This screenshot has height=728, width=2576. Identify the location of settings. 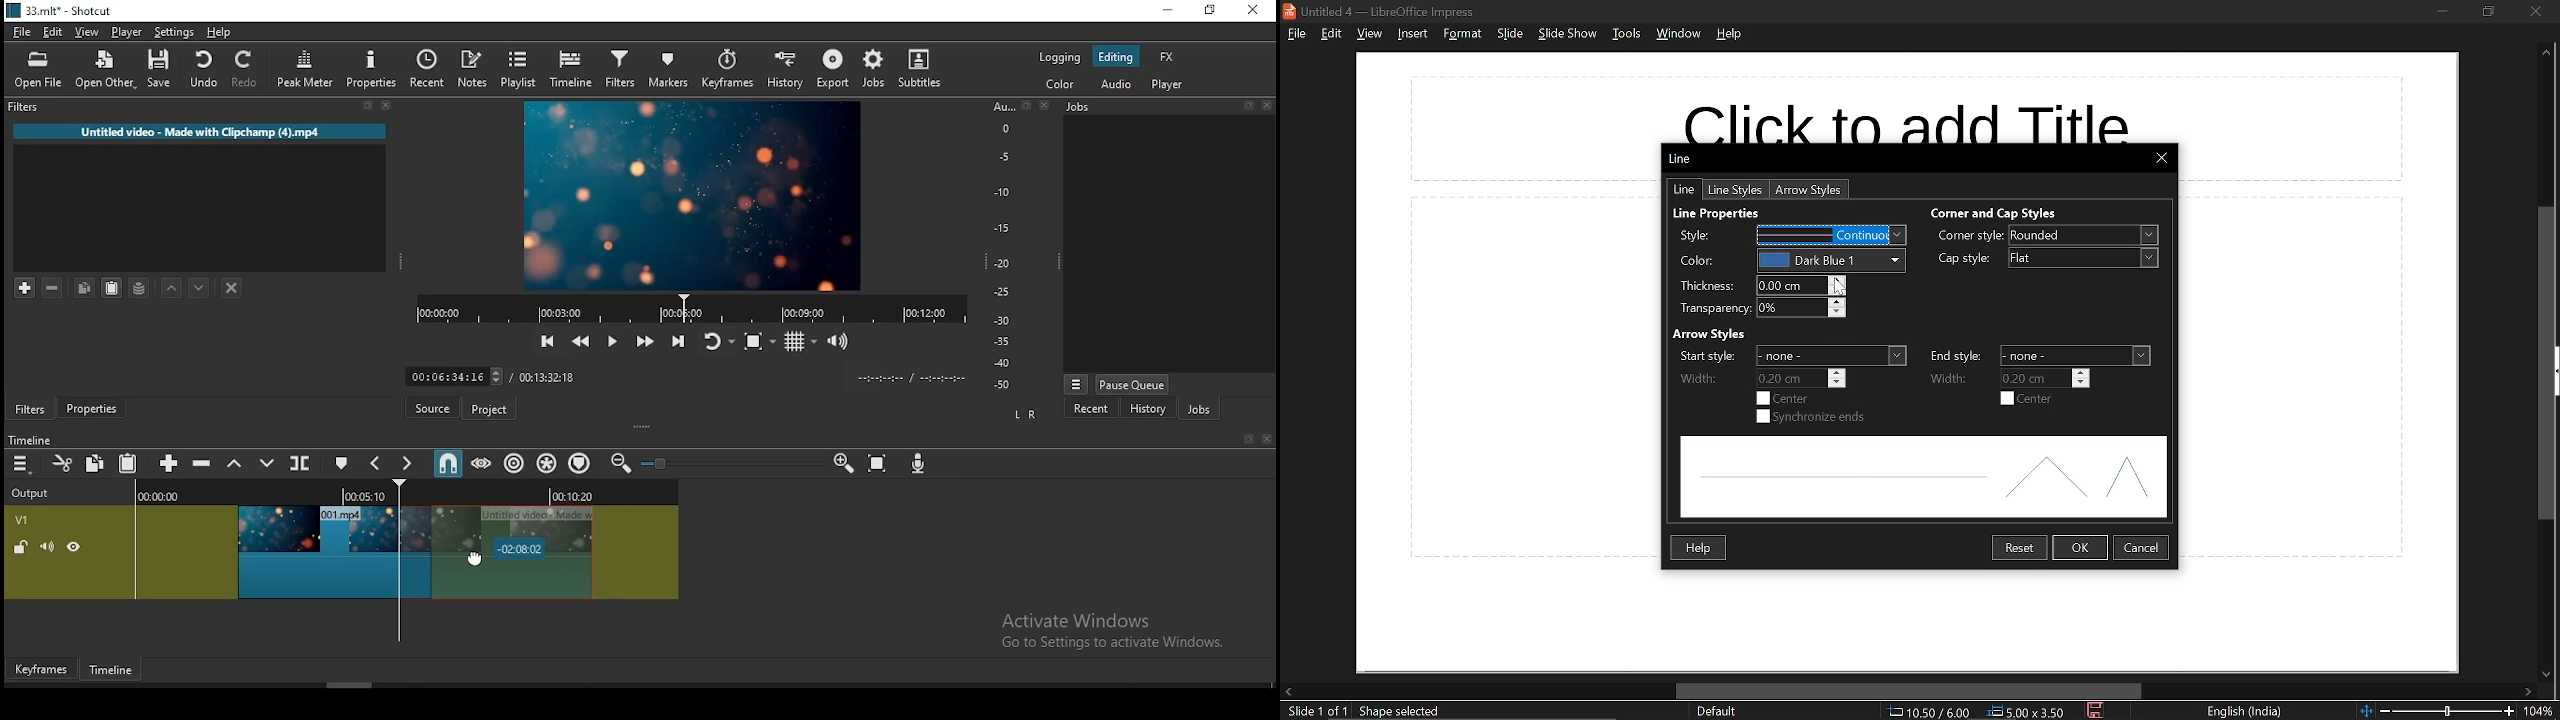
(175, 35).